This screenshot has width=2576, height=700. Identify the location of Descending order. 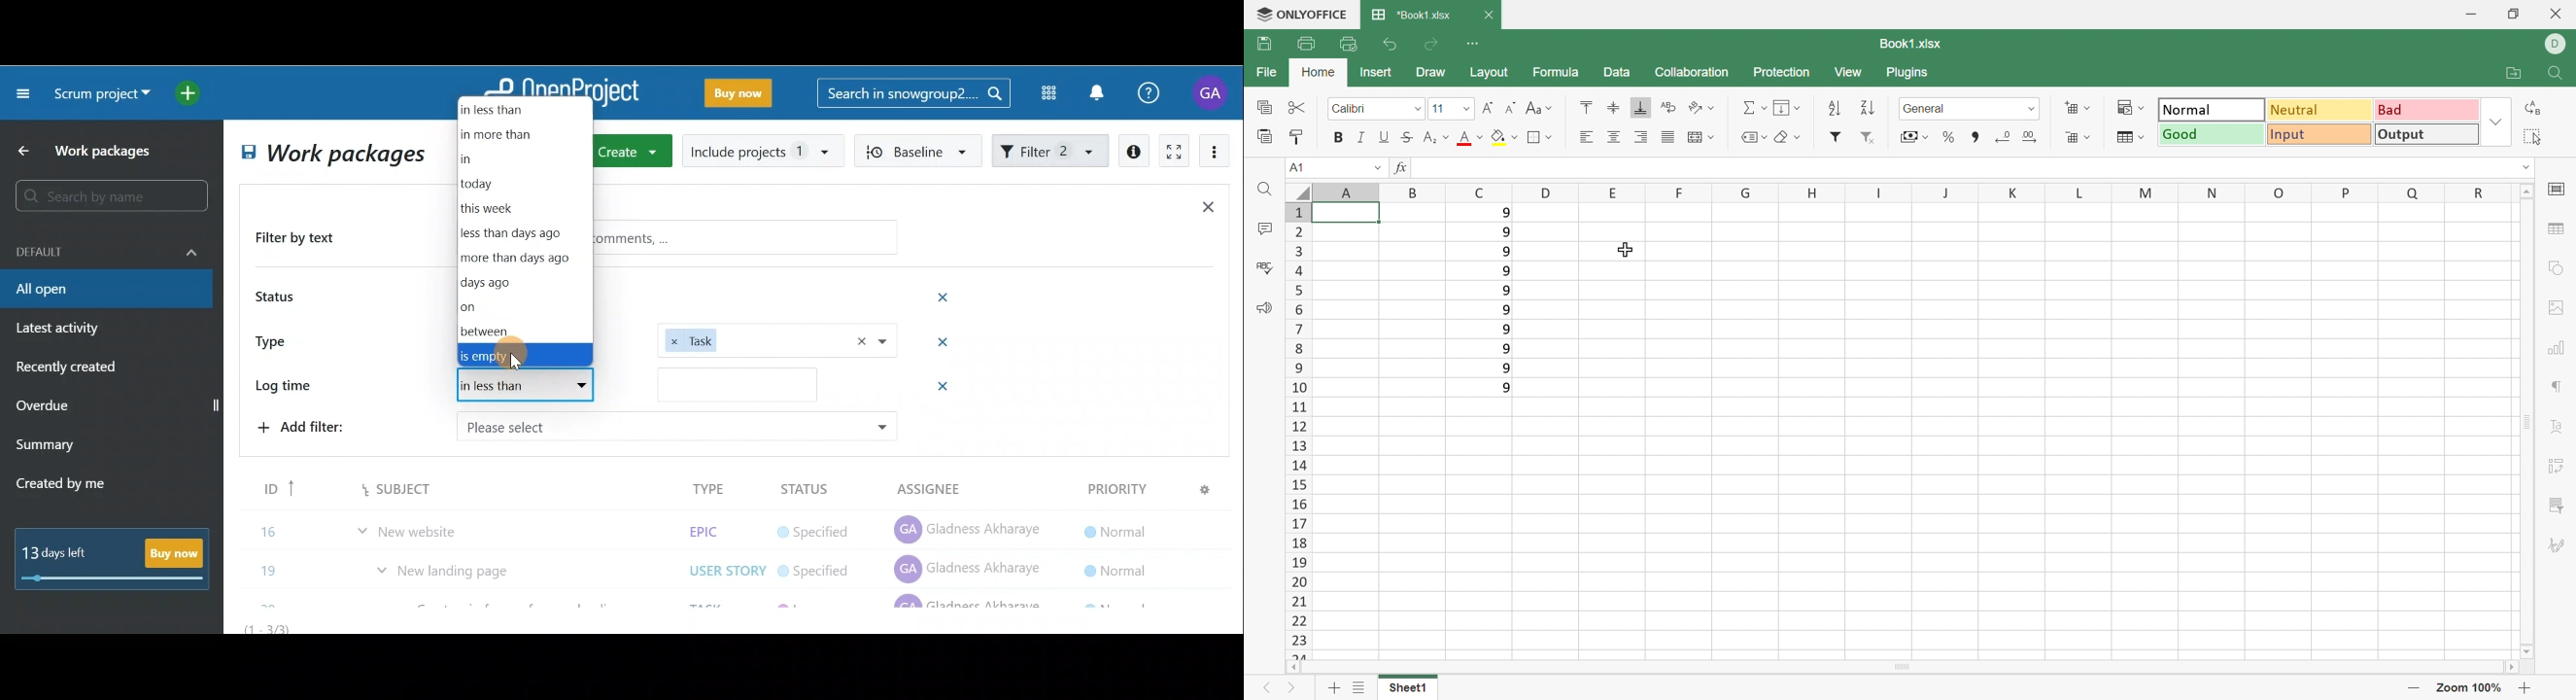
(1869, 106).